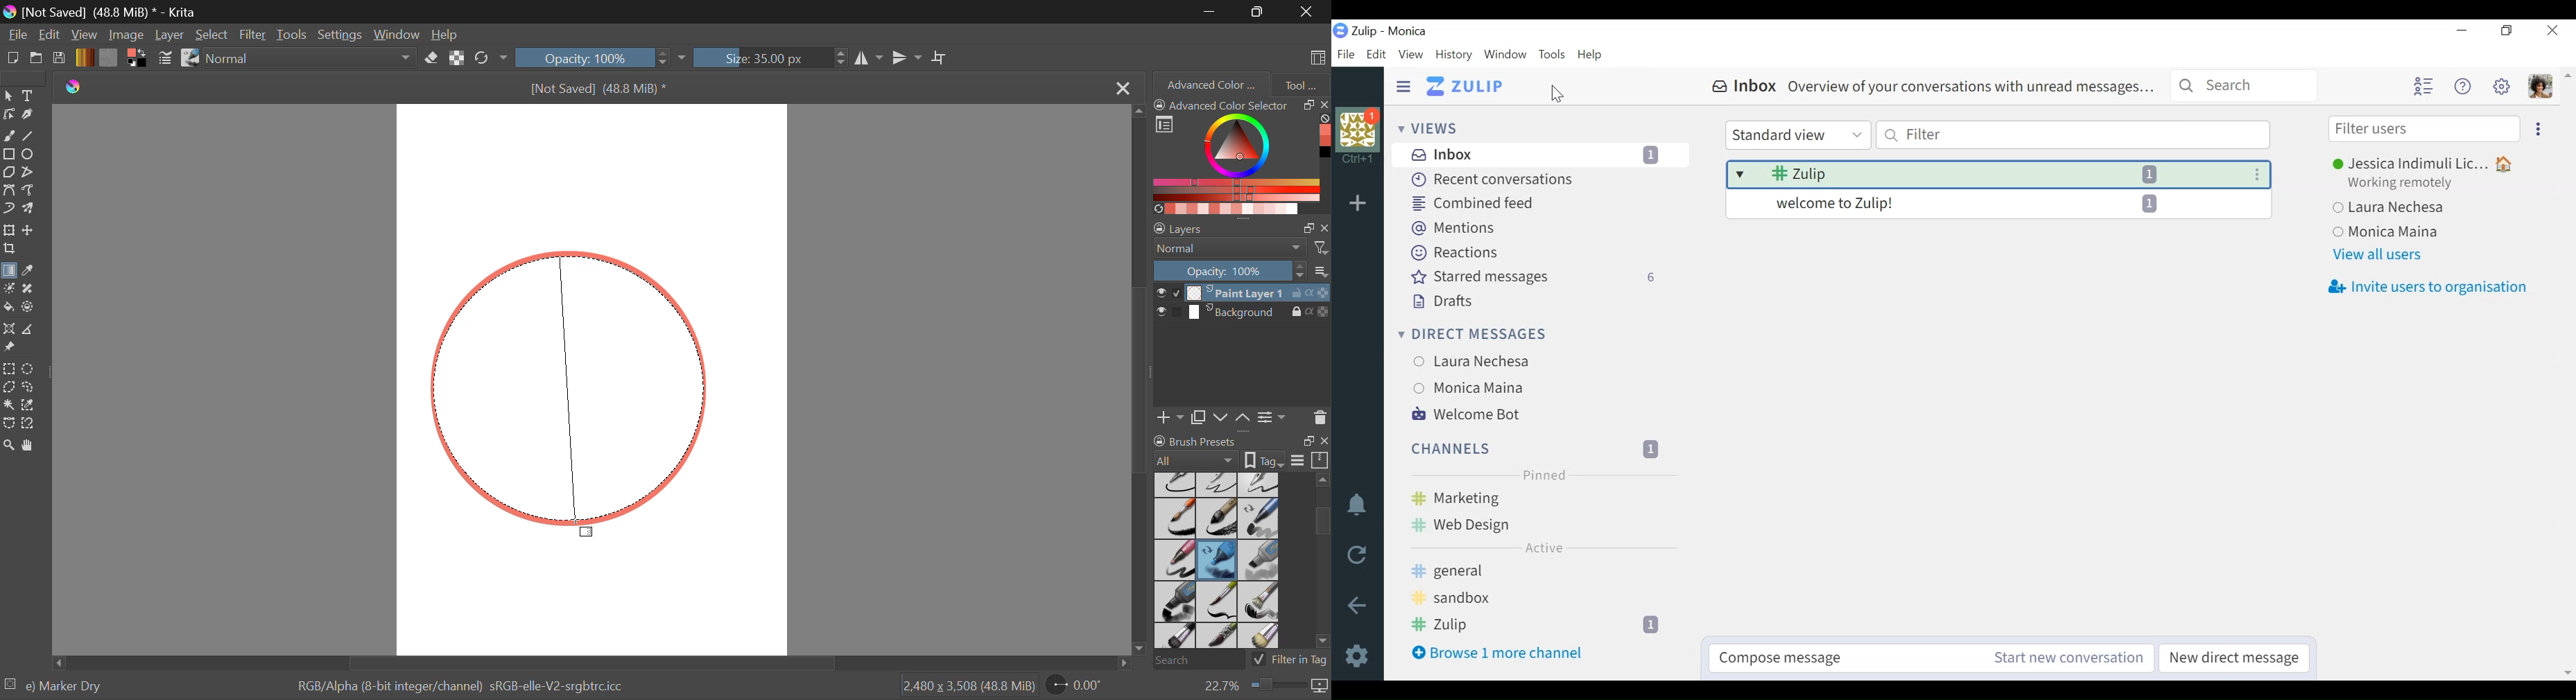 This screenshot has height=700, width=2576. Describe the element at coordinates (1218, 601) in the screenshot. I see `Bristles-1 Details` at that location.